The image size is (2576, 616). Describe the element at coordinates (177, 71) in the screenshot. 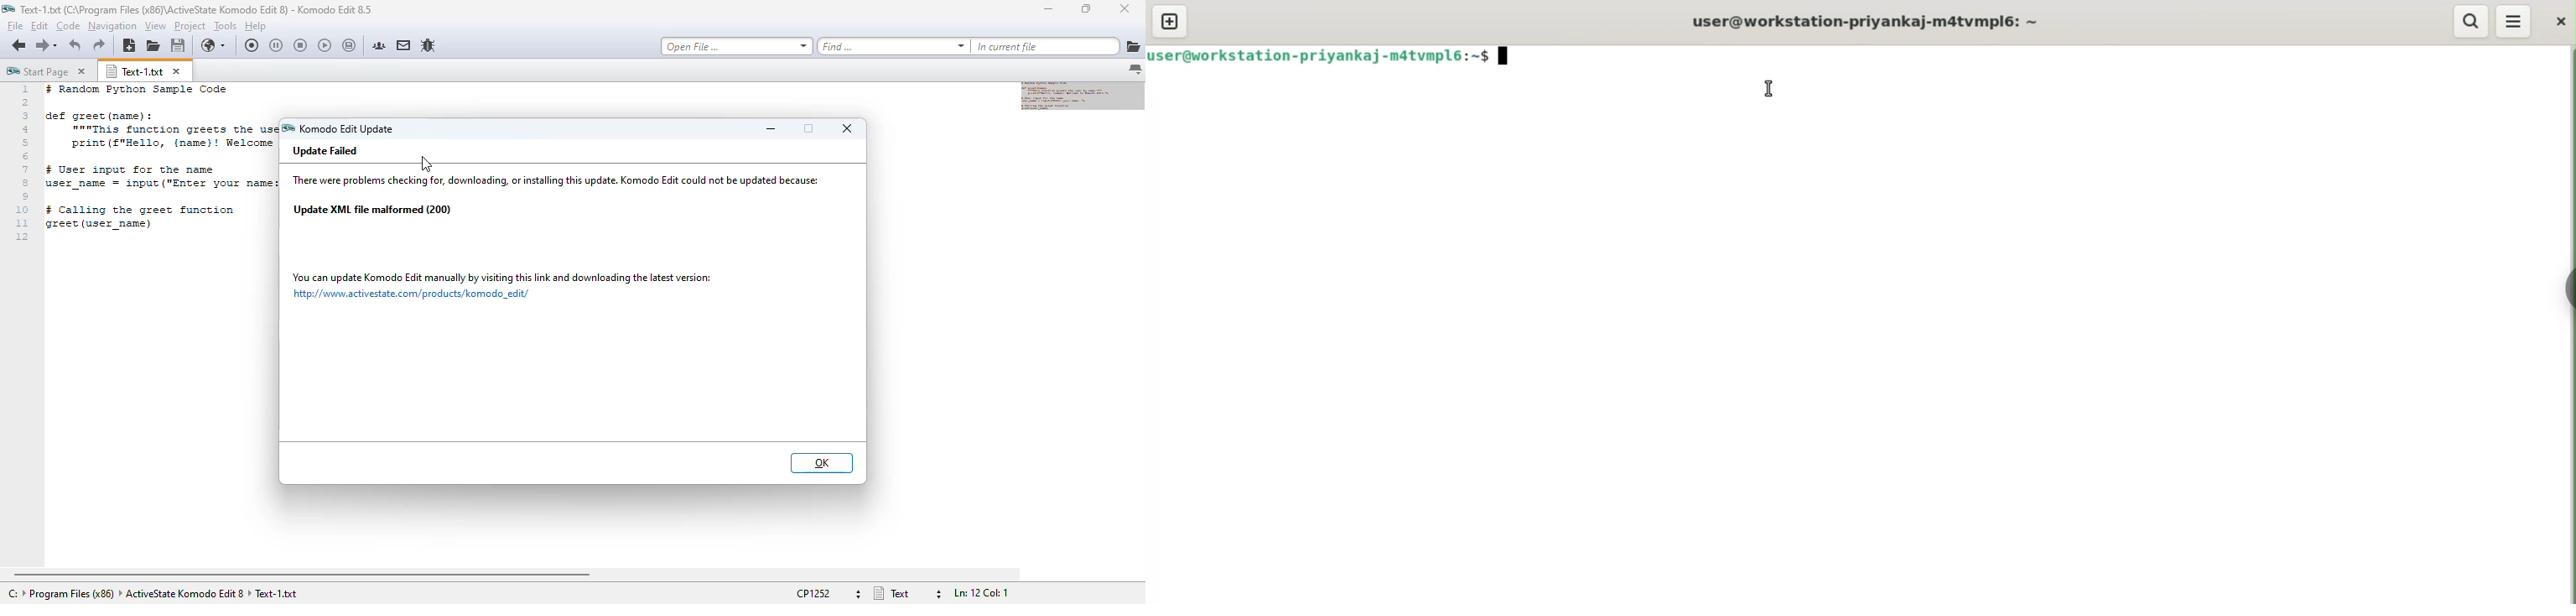

I see `close tab` at that location.